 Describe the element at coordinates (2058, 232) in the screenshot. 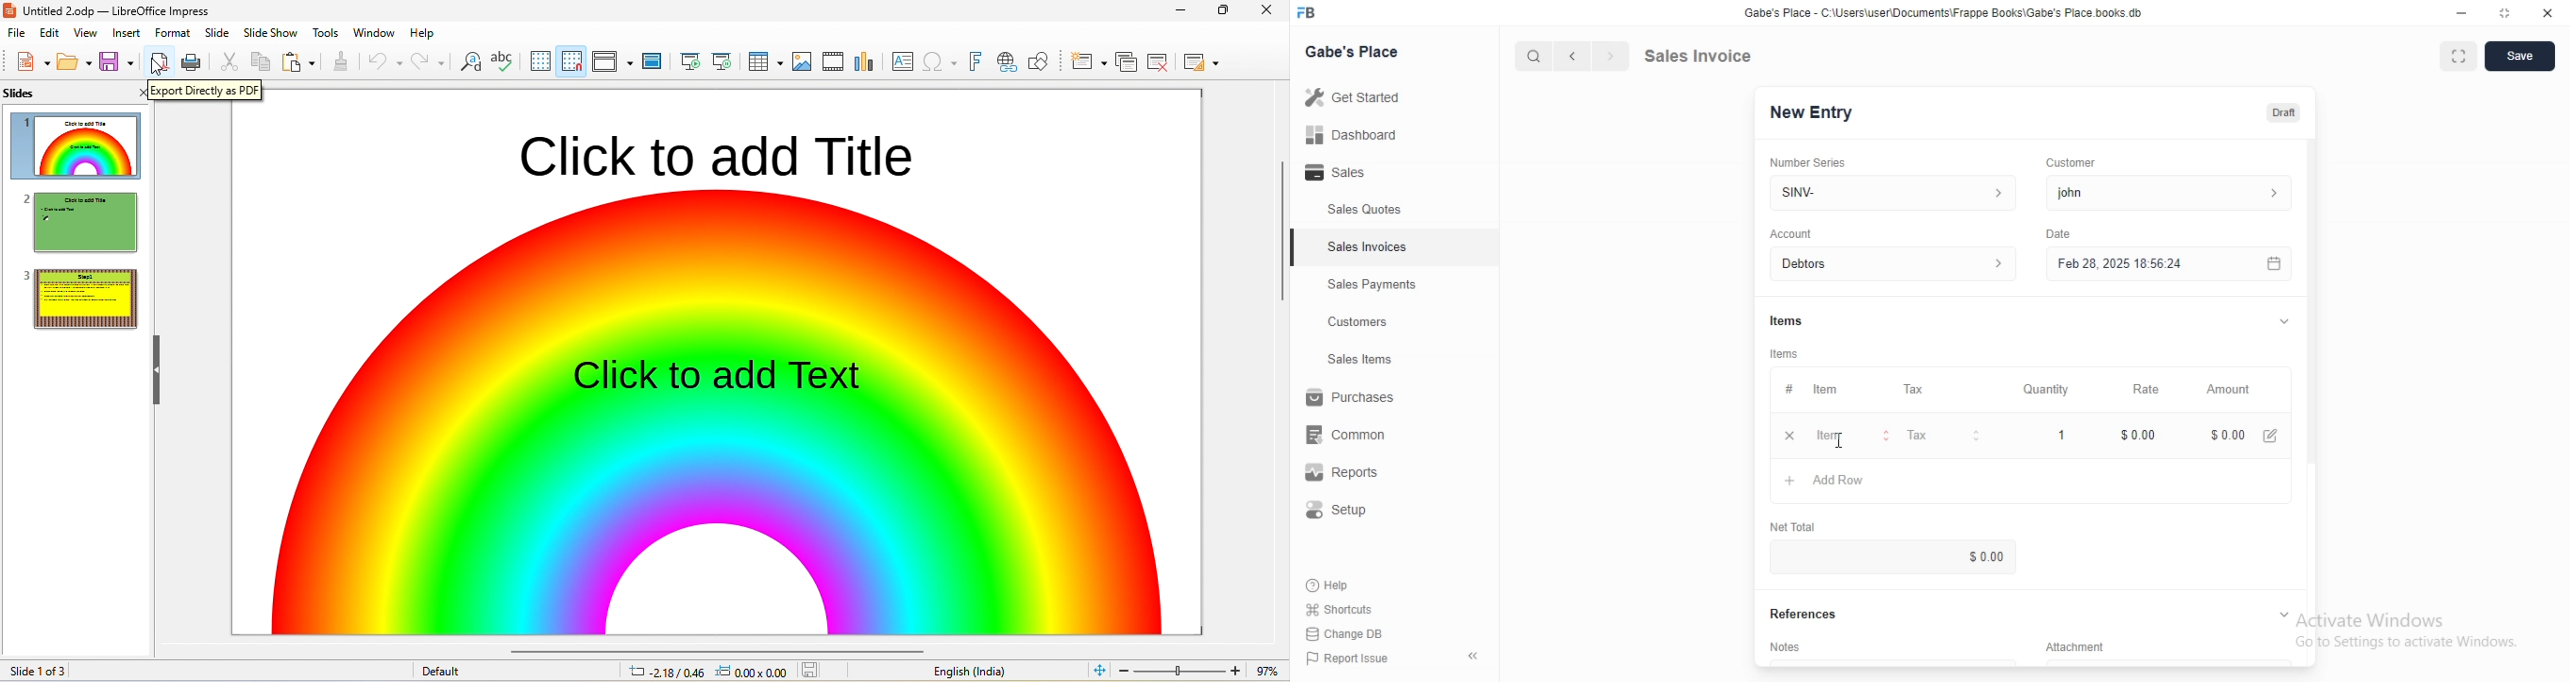

I see `Date` at that location.